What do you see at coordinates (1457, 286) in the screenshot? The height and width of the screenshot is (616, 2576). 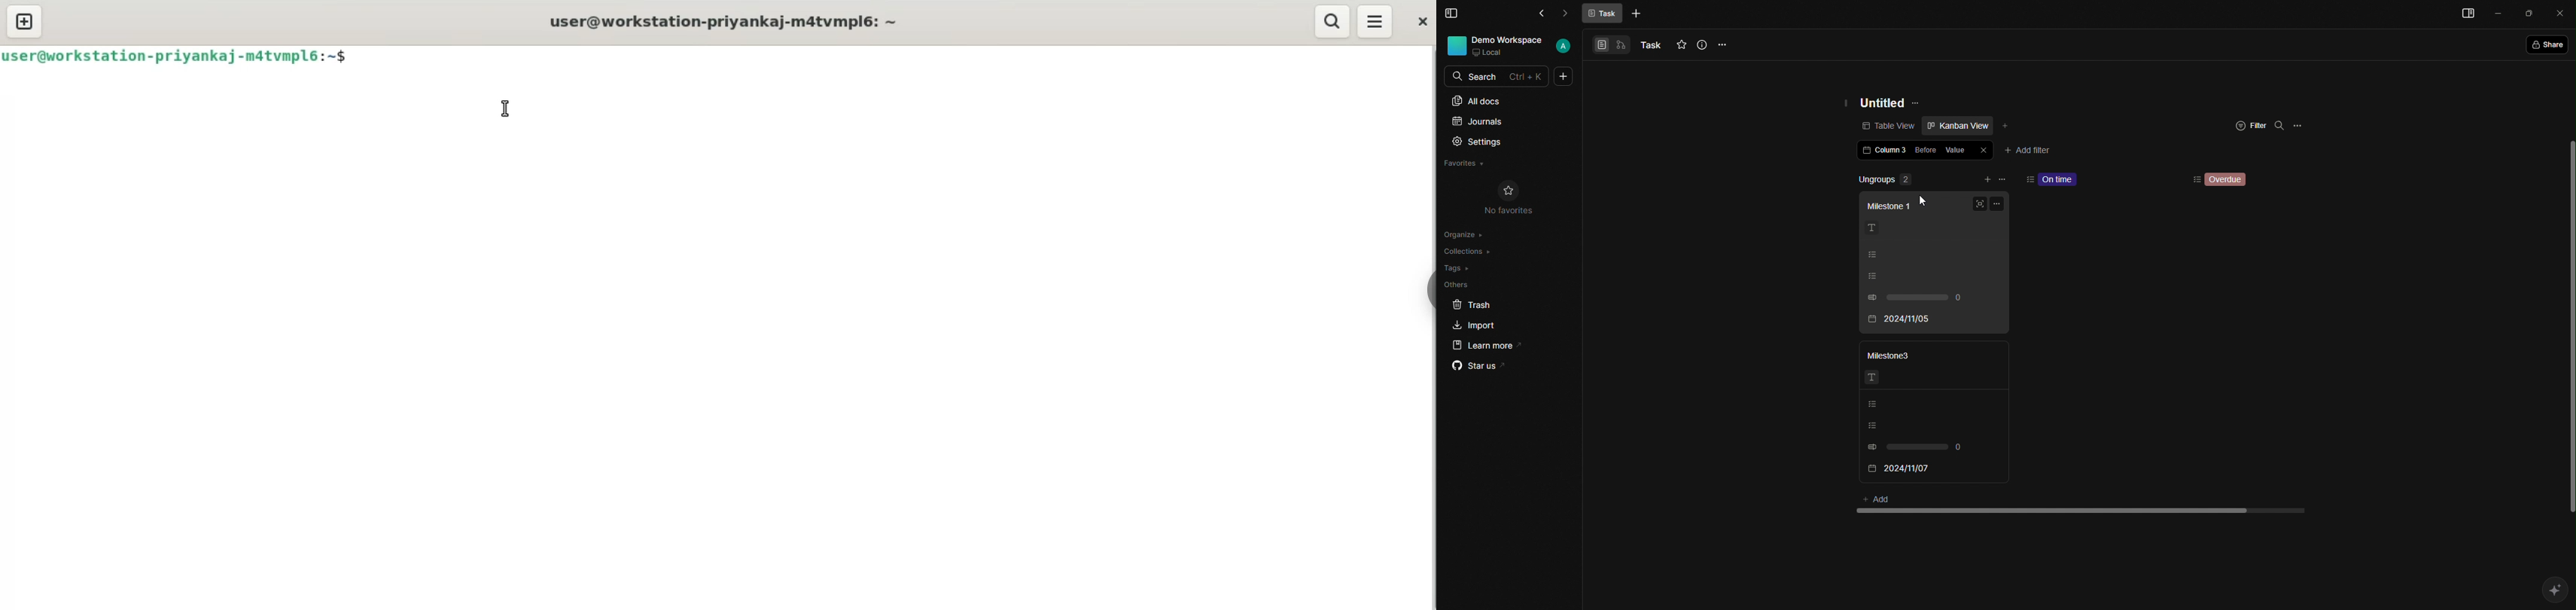 I see `Others` at bounding box center [1457, 286].